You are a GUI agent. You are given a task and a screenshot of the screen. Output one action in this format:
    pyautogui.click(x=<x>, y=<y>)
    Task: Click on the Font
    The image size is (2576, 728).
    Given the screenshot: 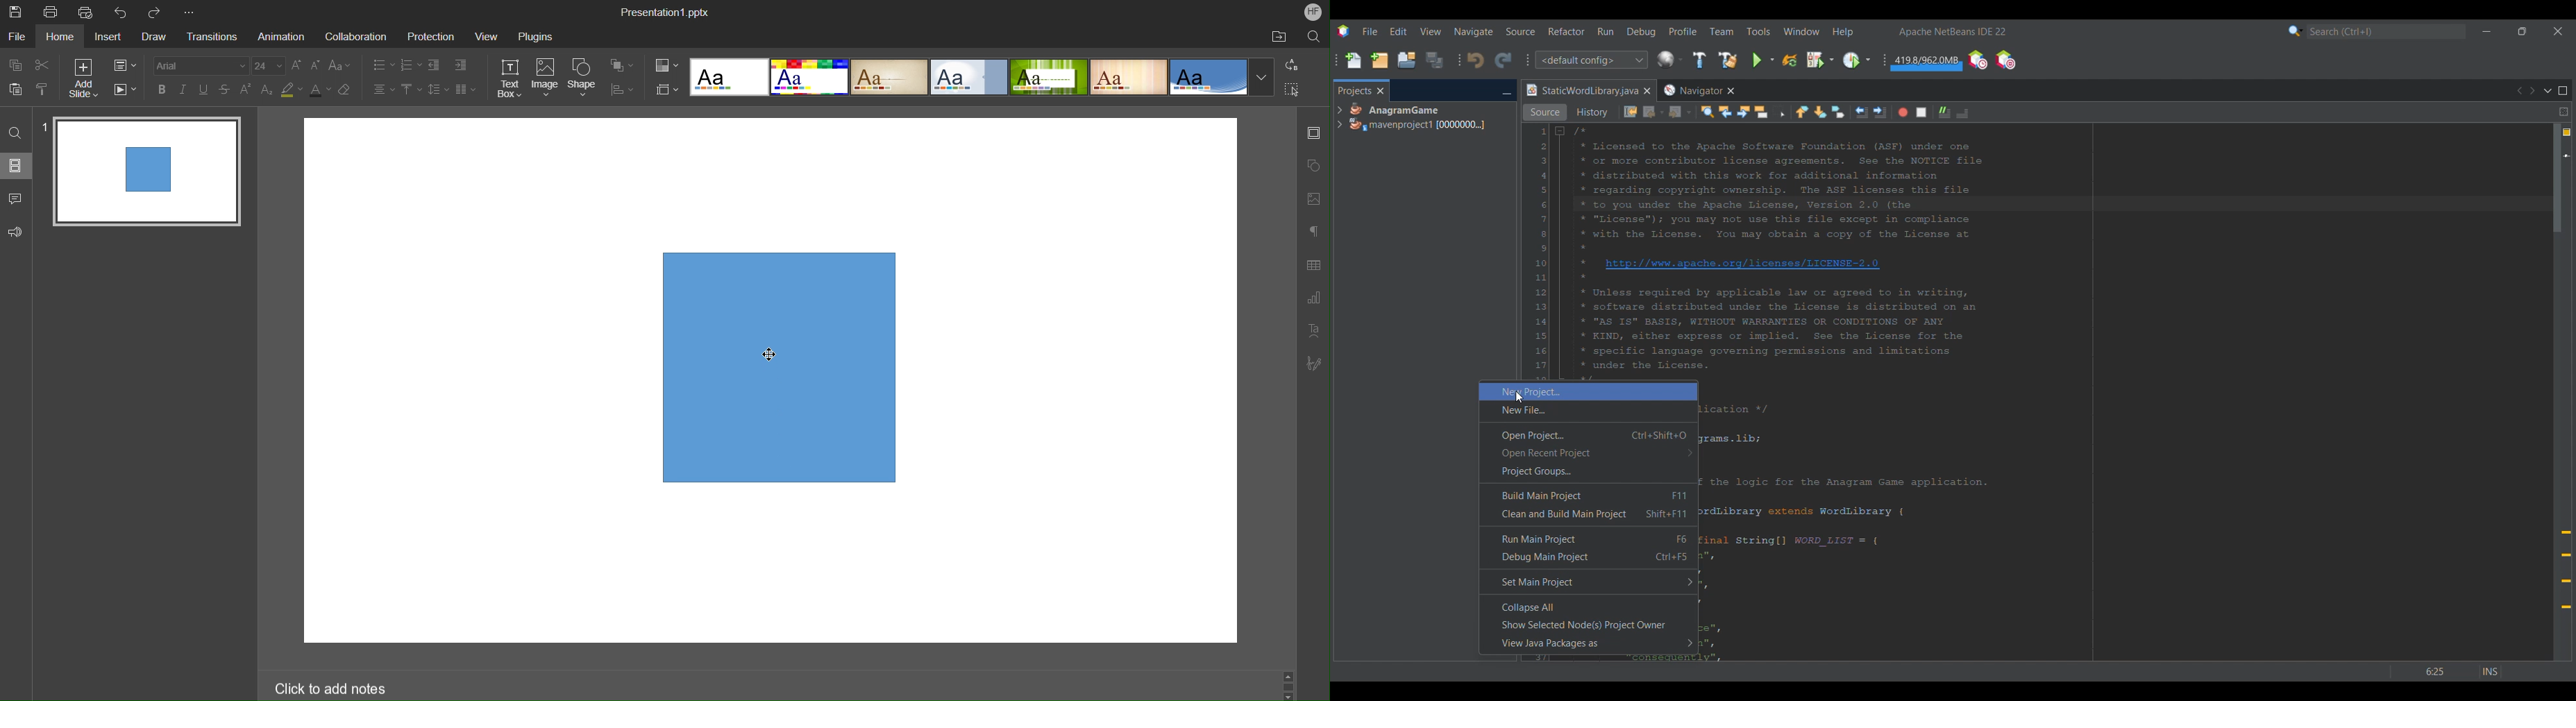 What is the action you would take?
    pyautogui.click(x=201, y=66)
    